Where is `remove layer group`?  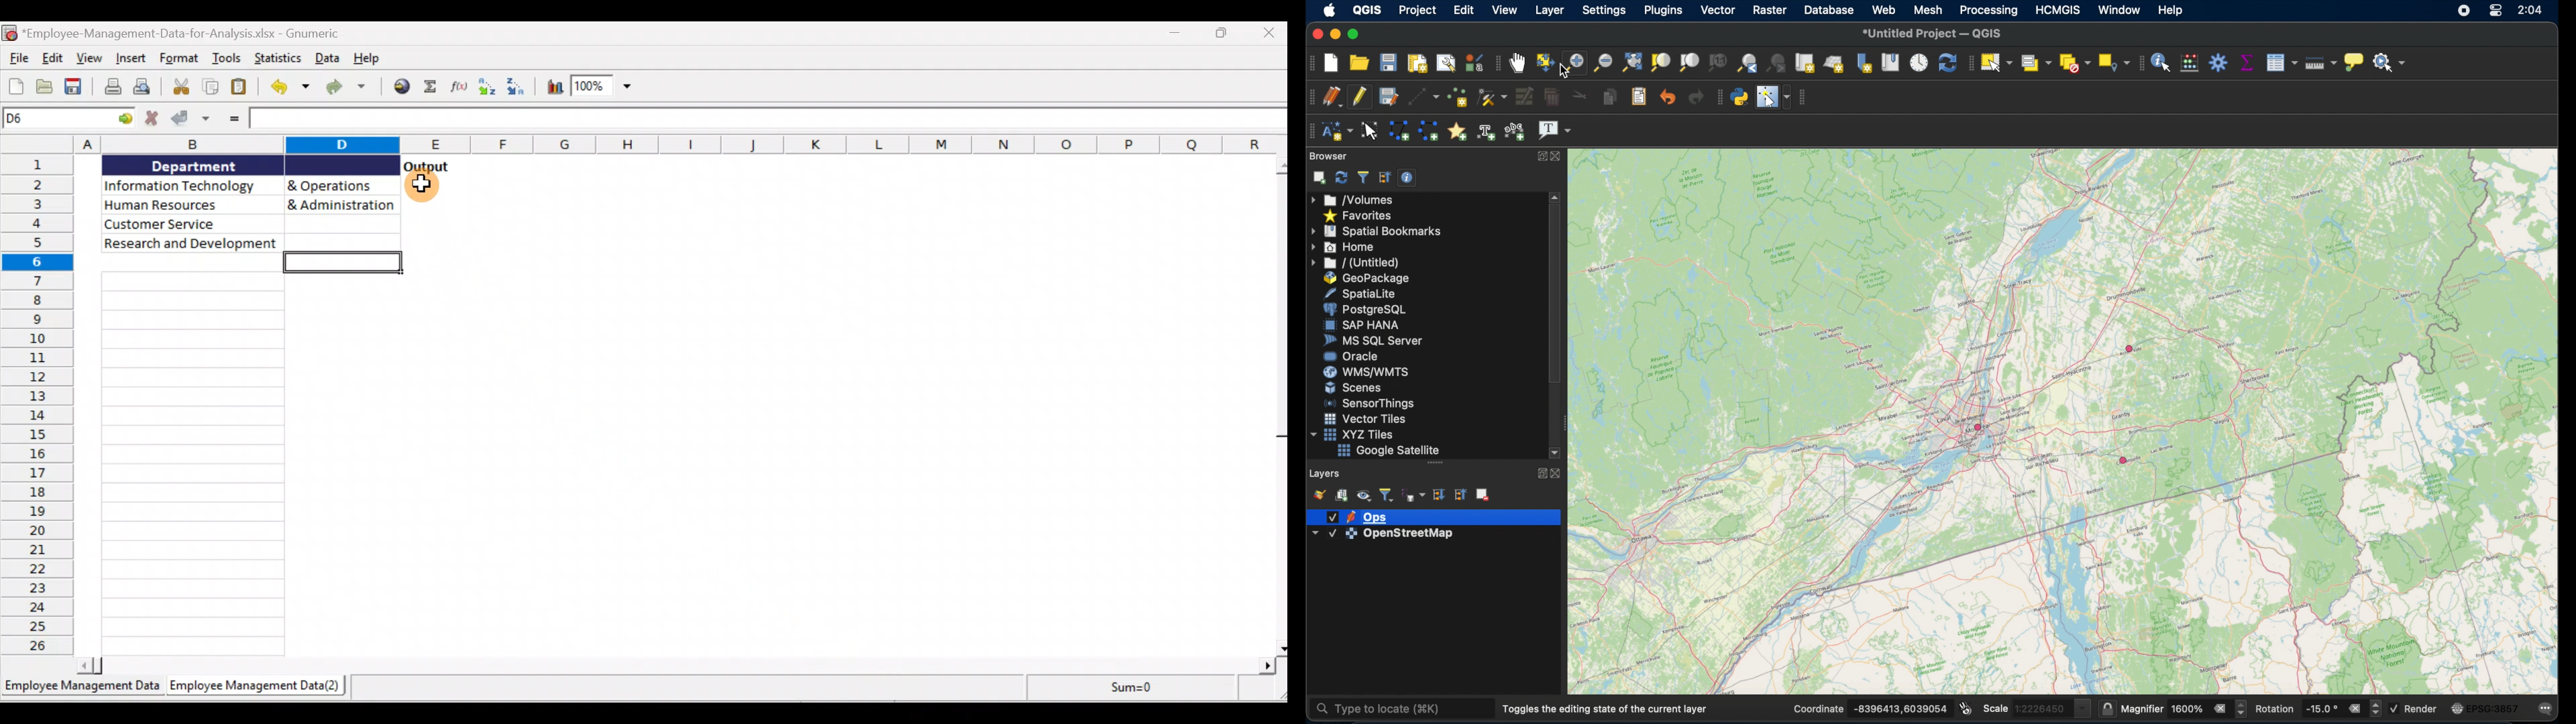
remove layer group is located at coordinates (1482, 493).